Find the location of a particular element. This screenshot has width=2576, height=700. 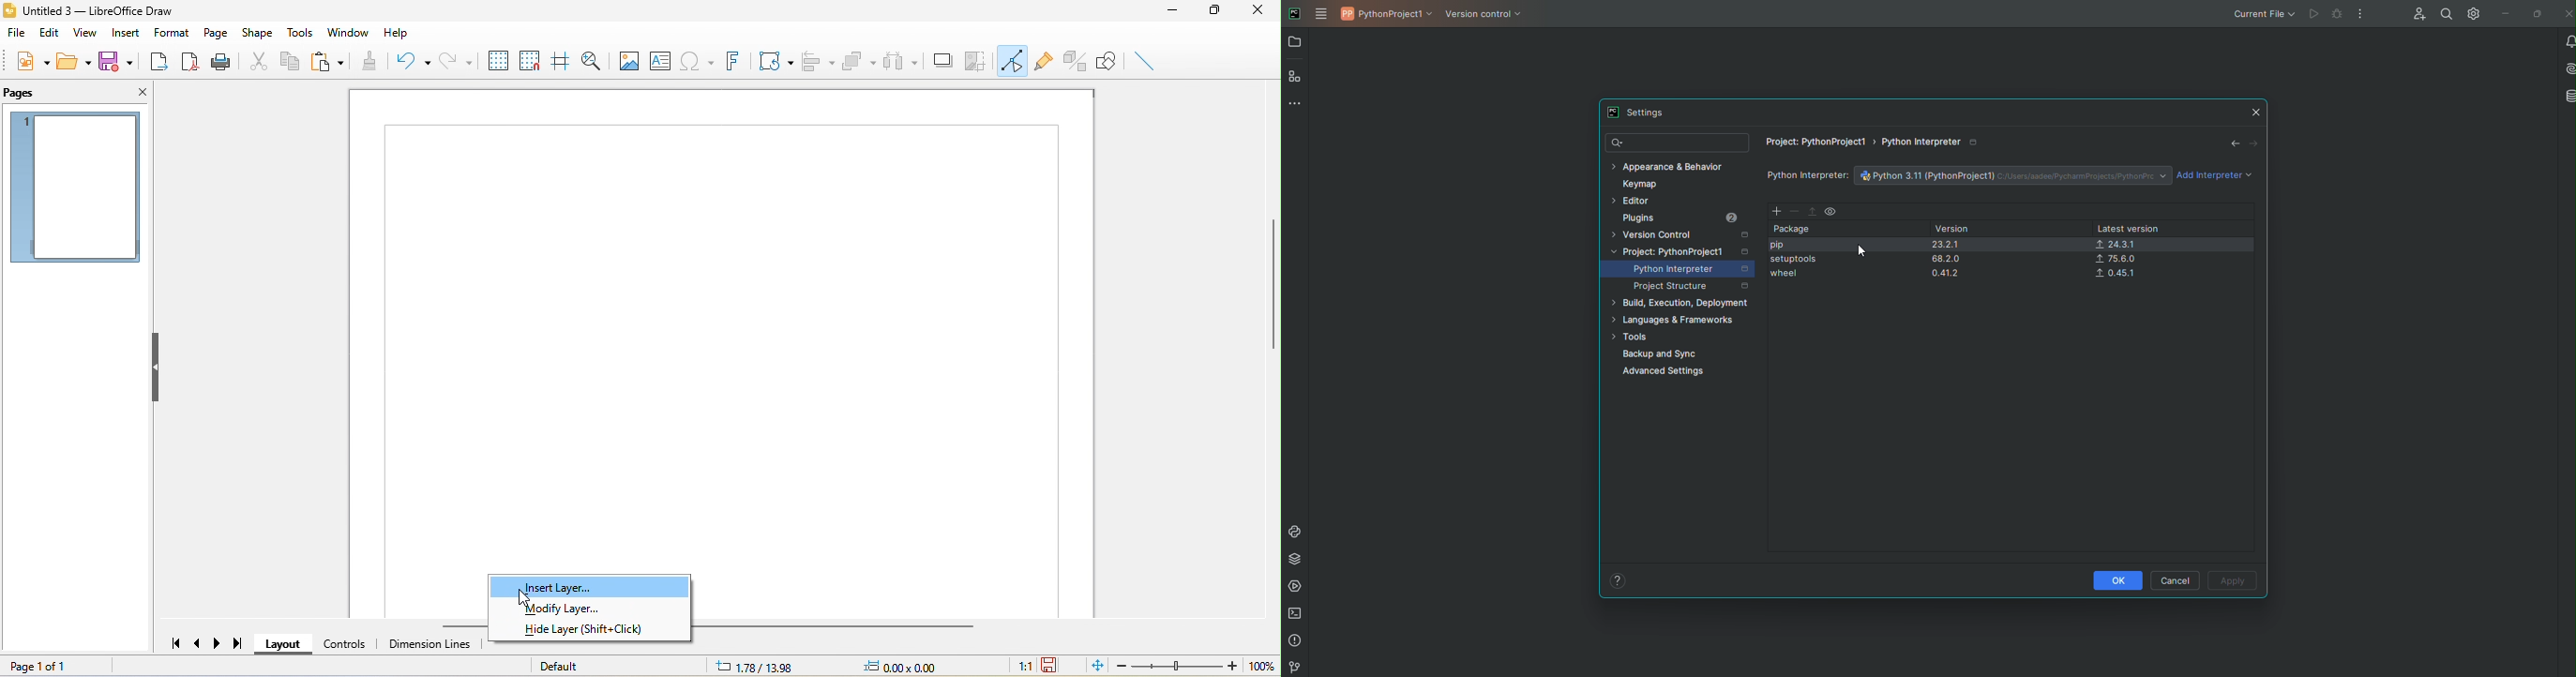

hide layer is located at coordinates (586, 629).